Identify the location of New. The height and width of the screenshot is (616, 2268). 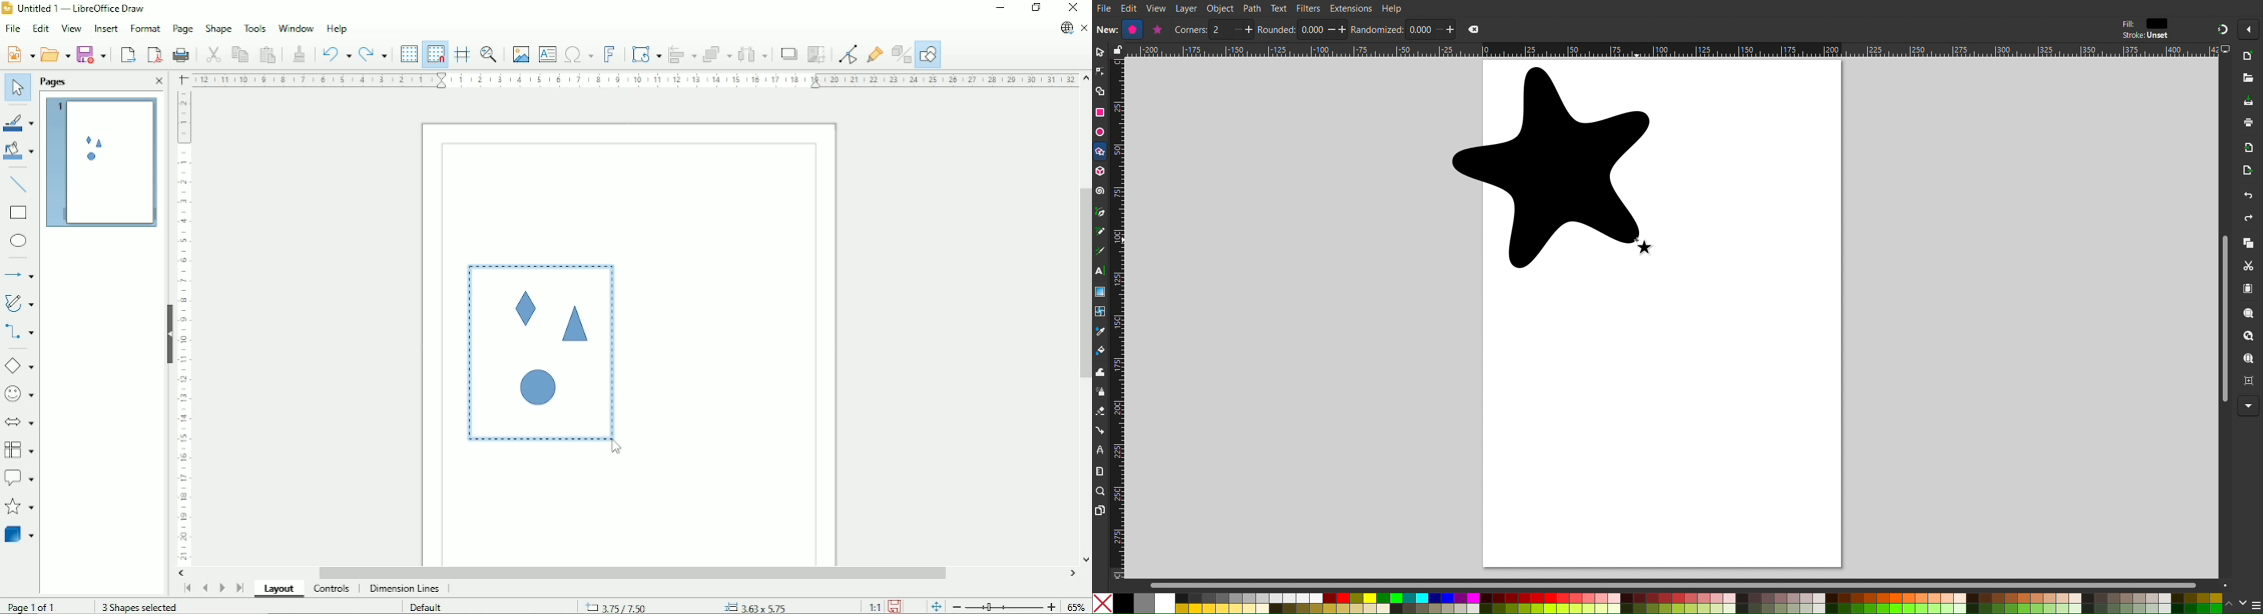
(19, 54).